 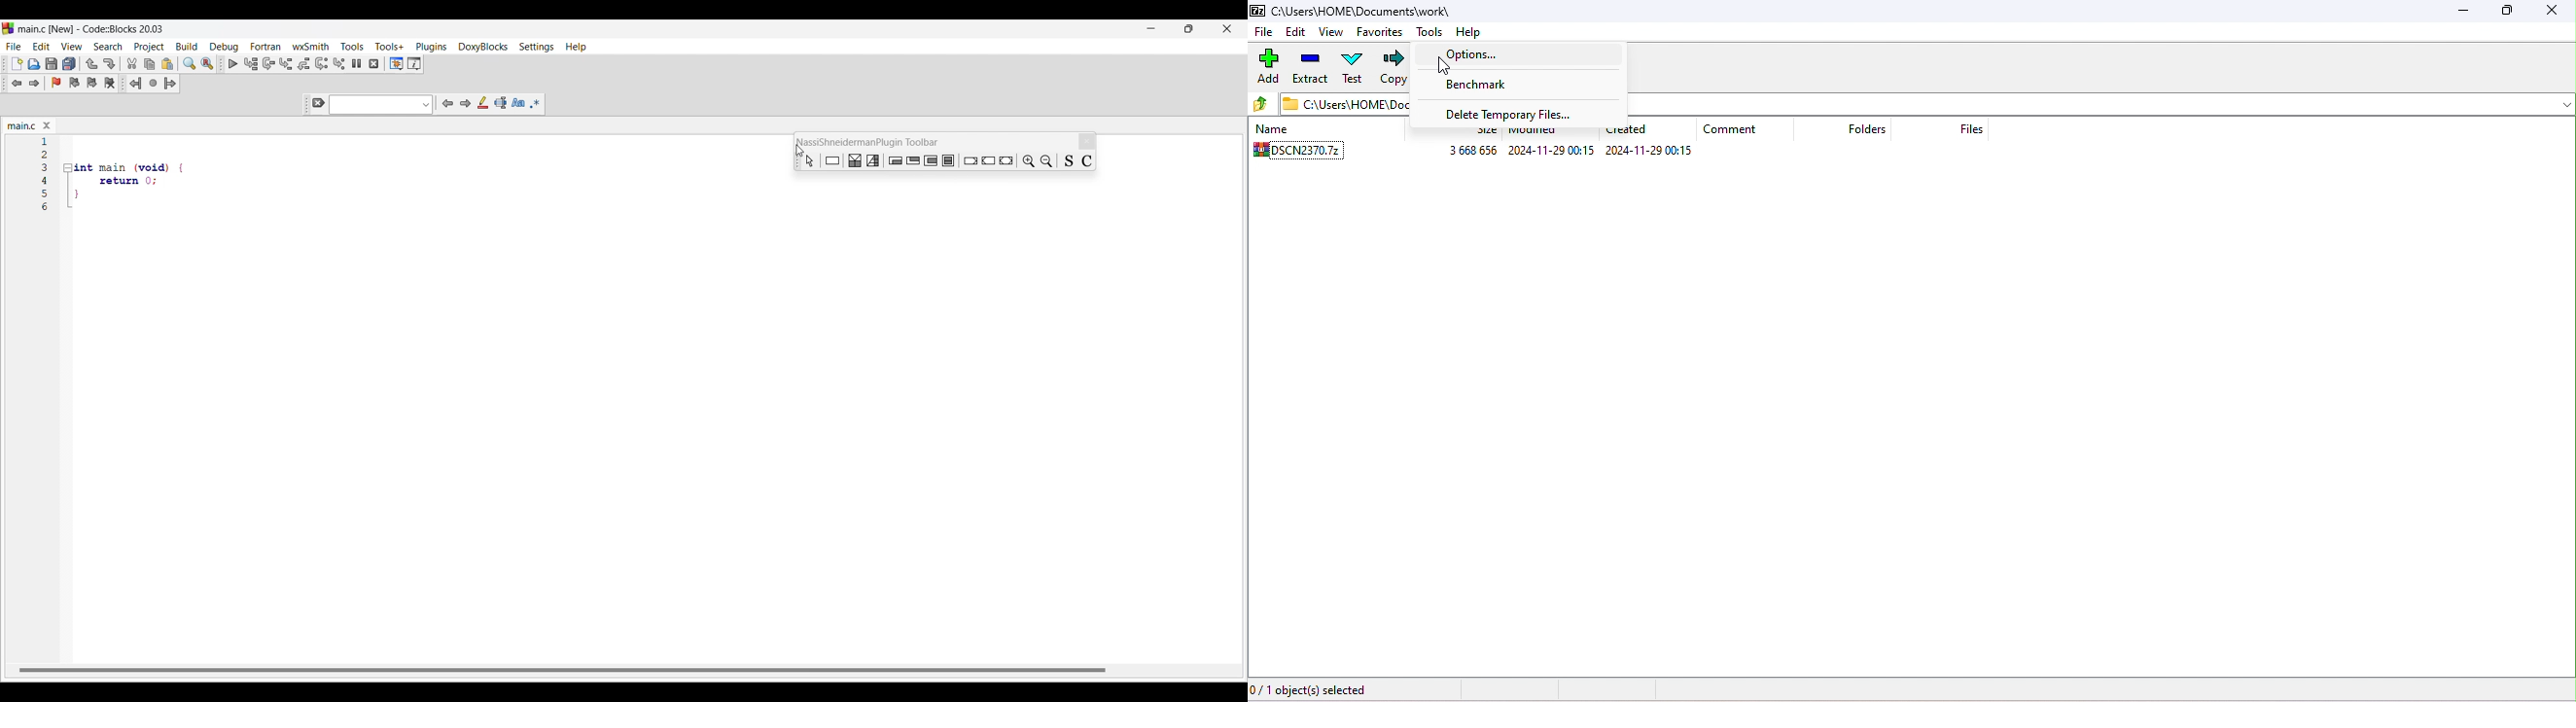 What do you see at coordinates (1474, 31) in the screenshot?
I see `help` at bounding box center [1474, 31].